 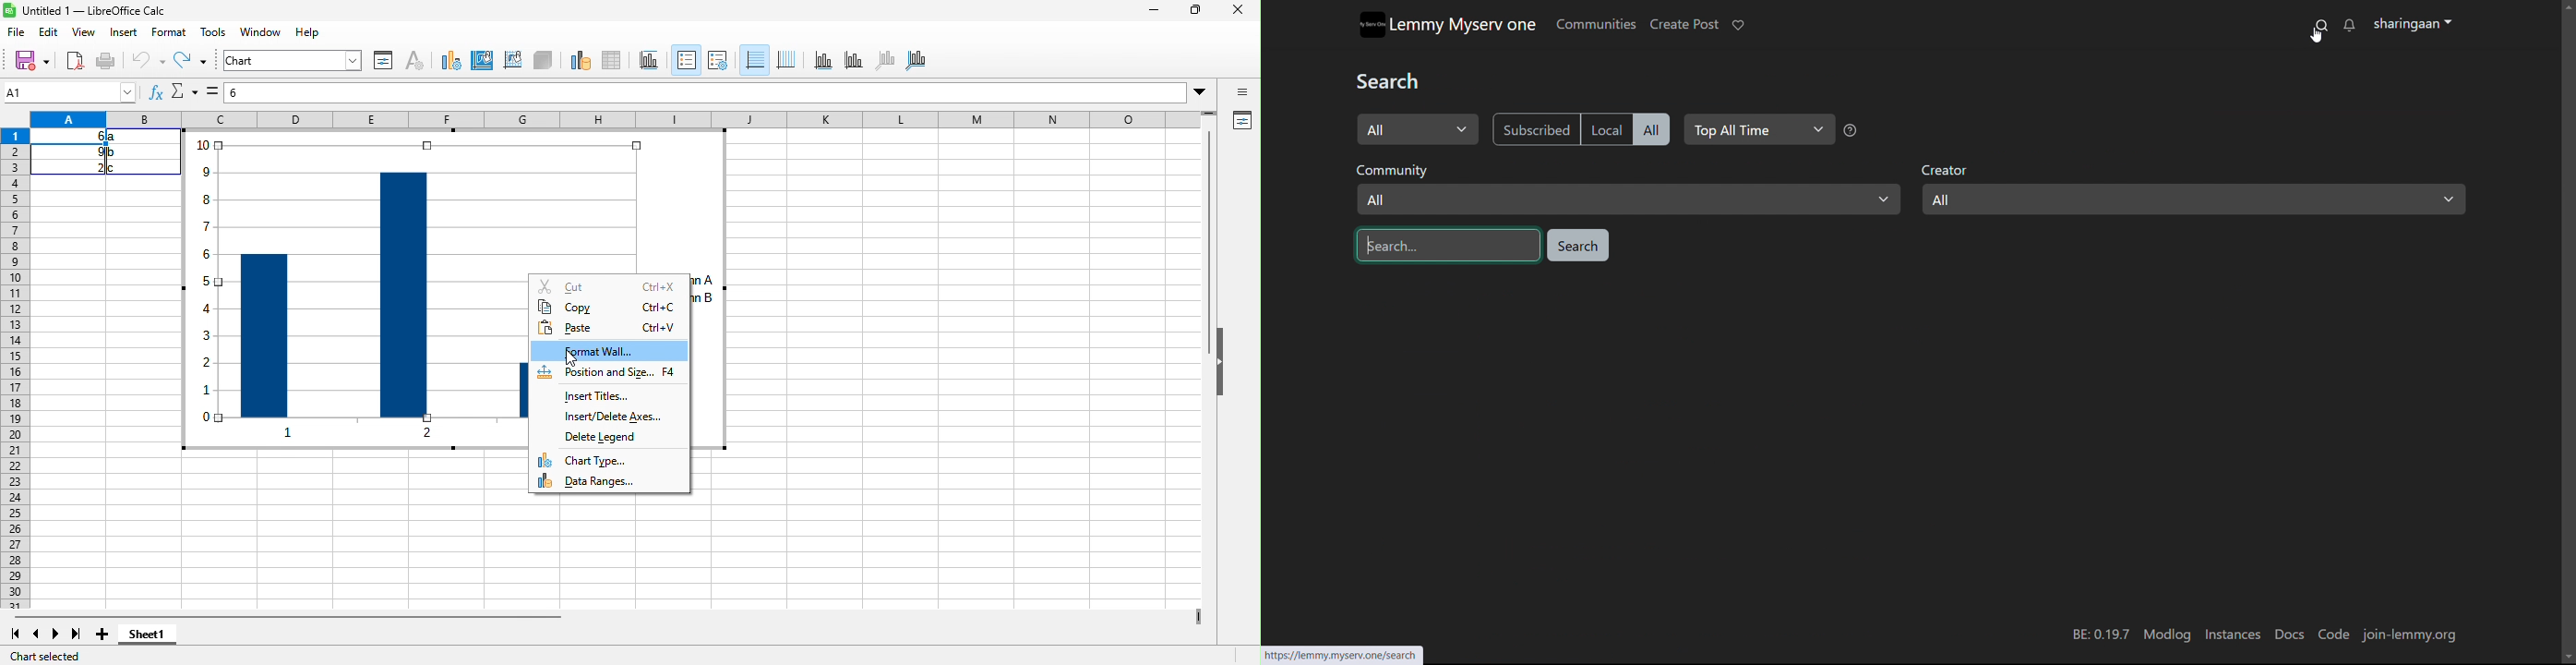 What do you see at coordinates (1577, 245) in the screenshot?
I see `search` at bounding box center [1577, 245].